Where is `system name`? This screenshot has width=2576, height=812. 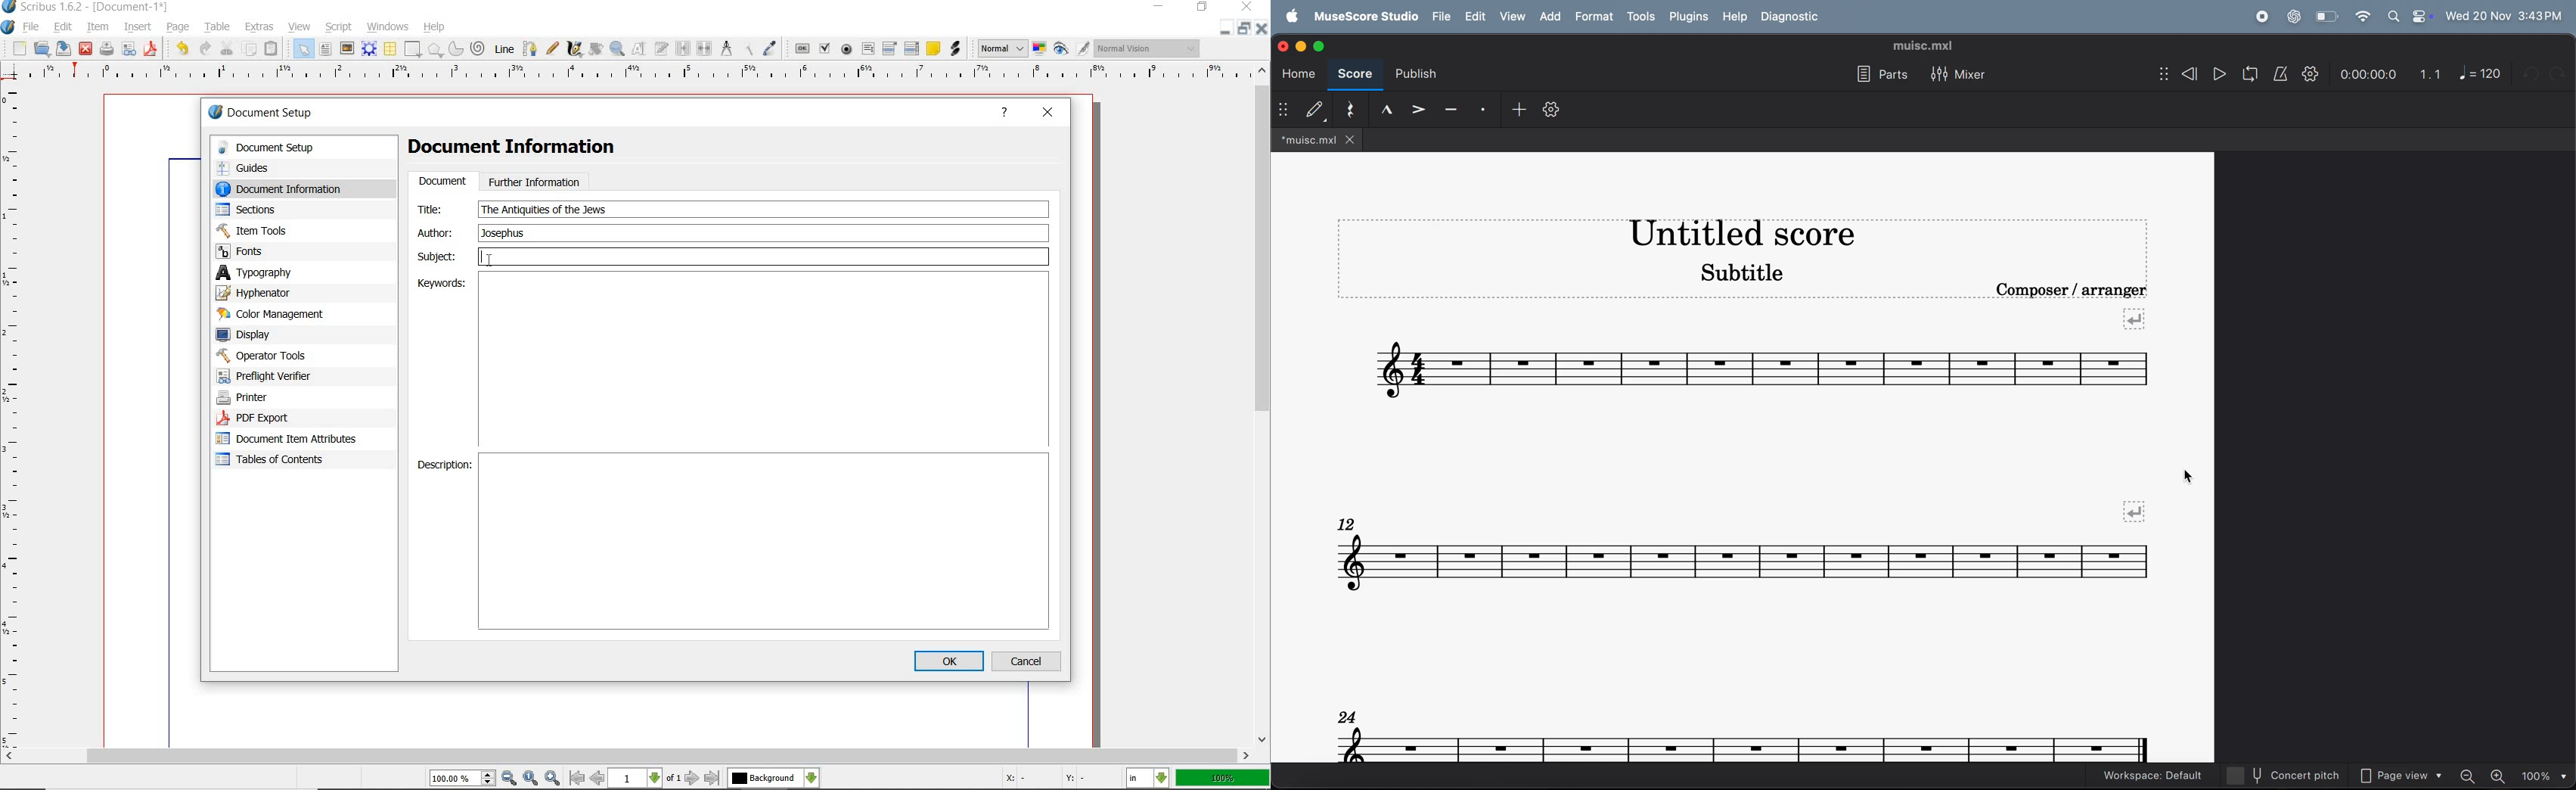
system name is located at coordinates (85, 8).